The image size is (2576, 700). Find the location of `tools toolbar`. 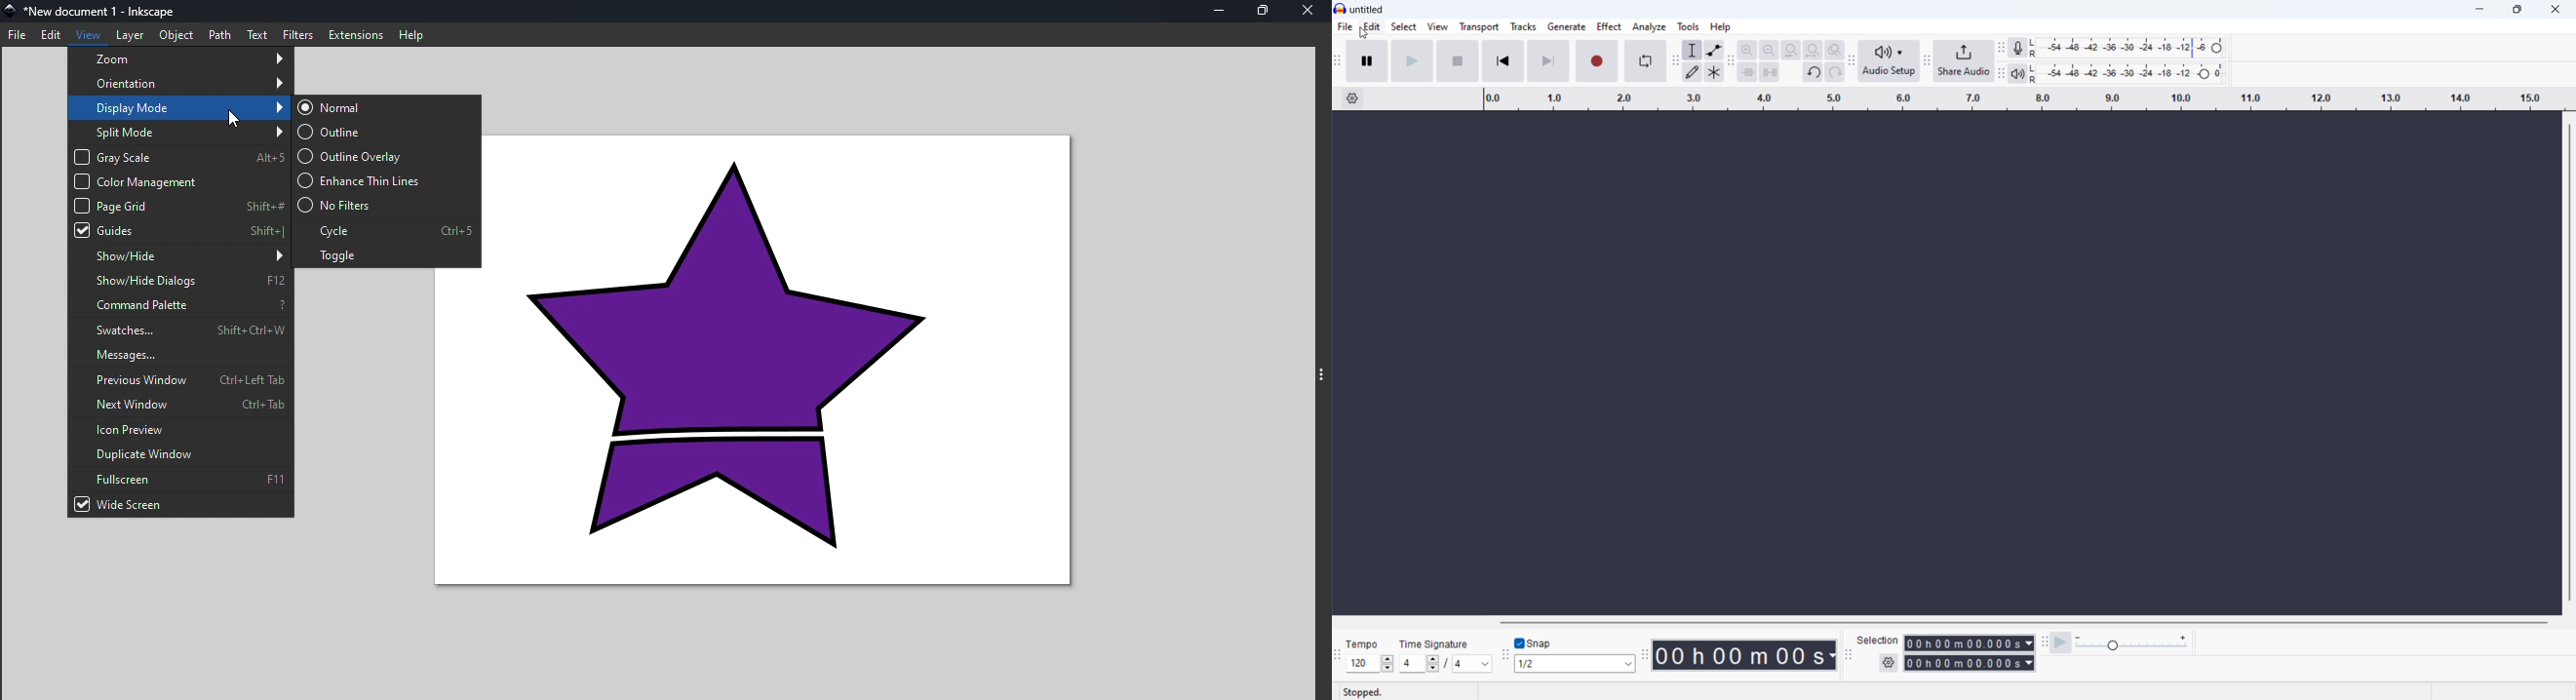

tools toolbar is located at coordinates (1674, 62).